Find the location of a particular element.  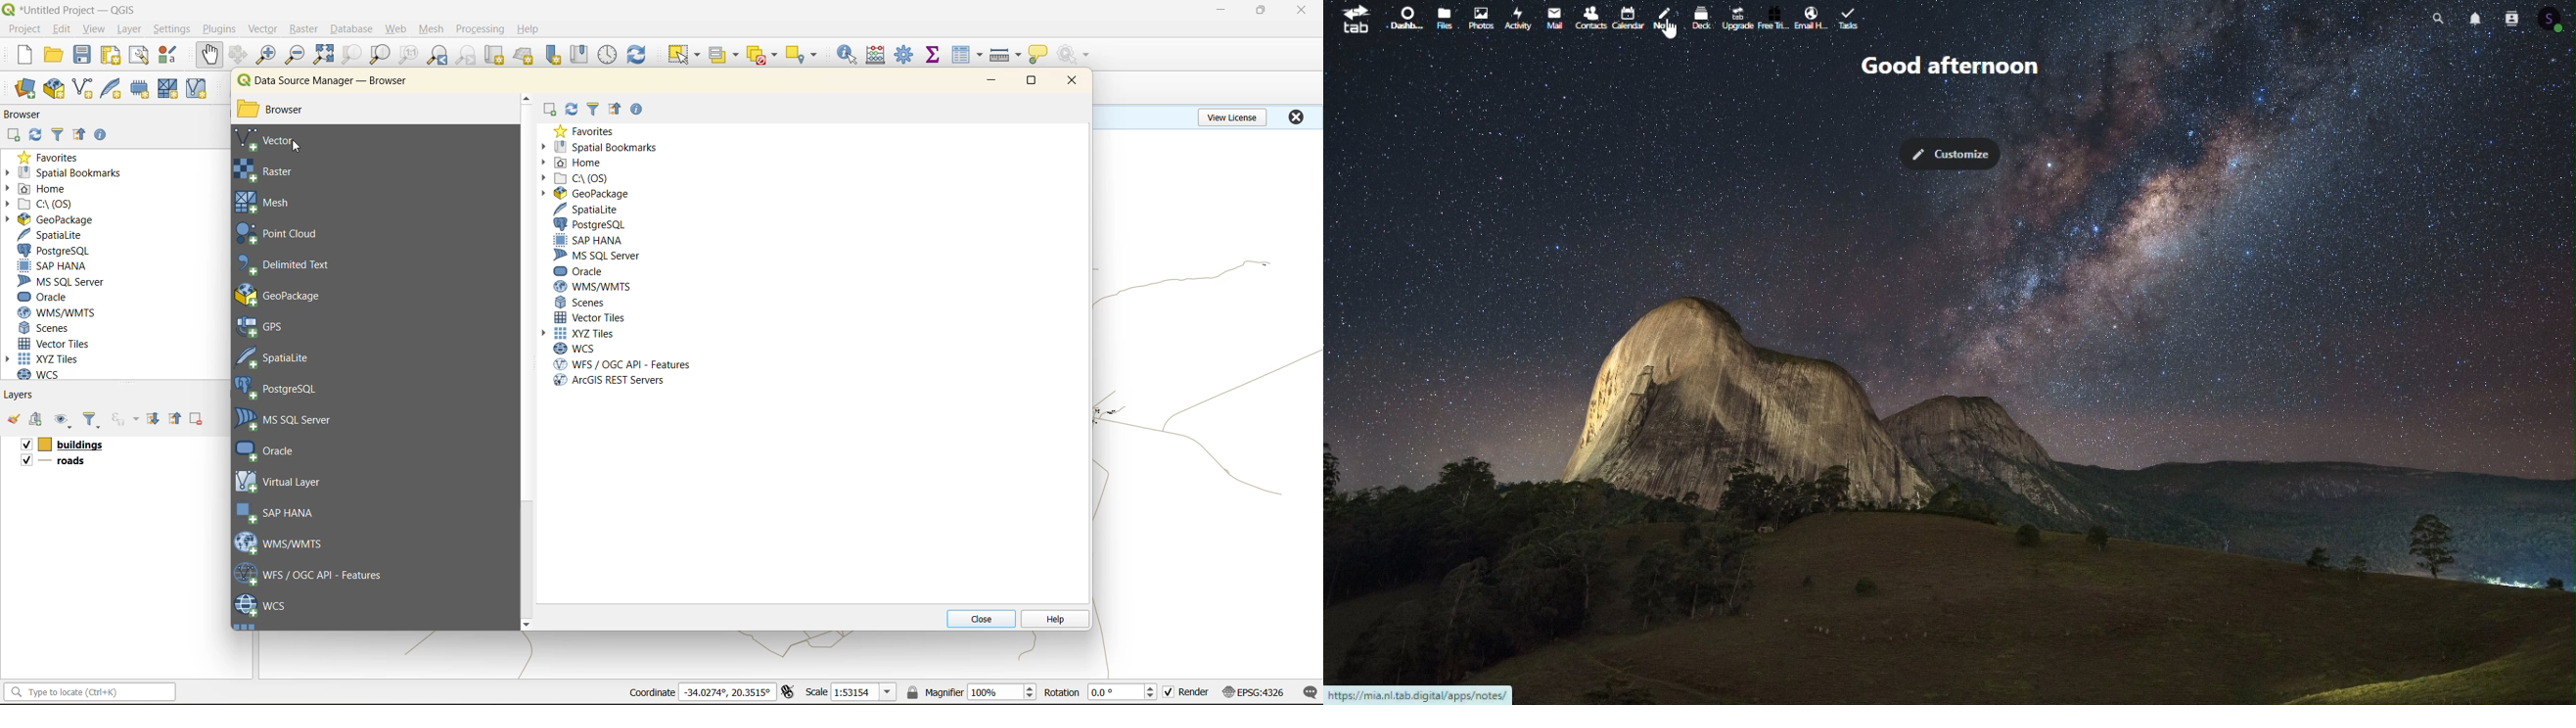

Photo is located at coordinates (1479, 20).